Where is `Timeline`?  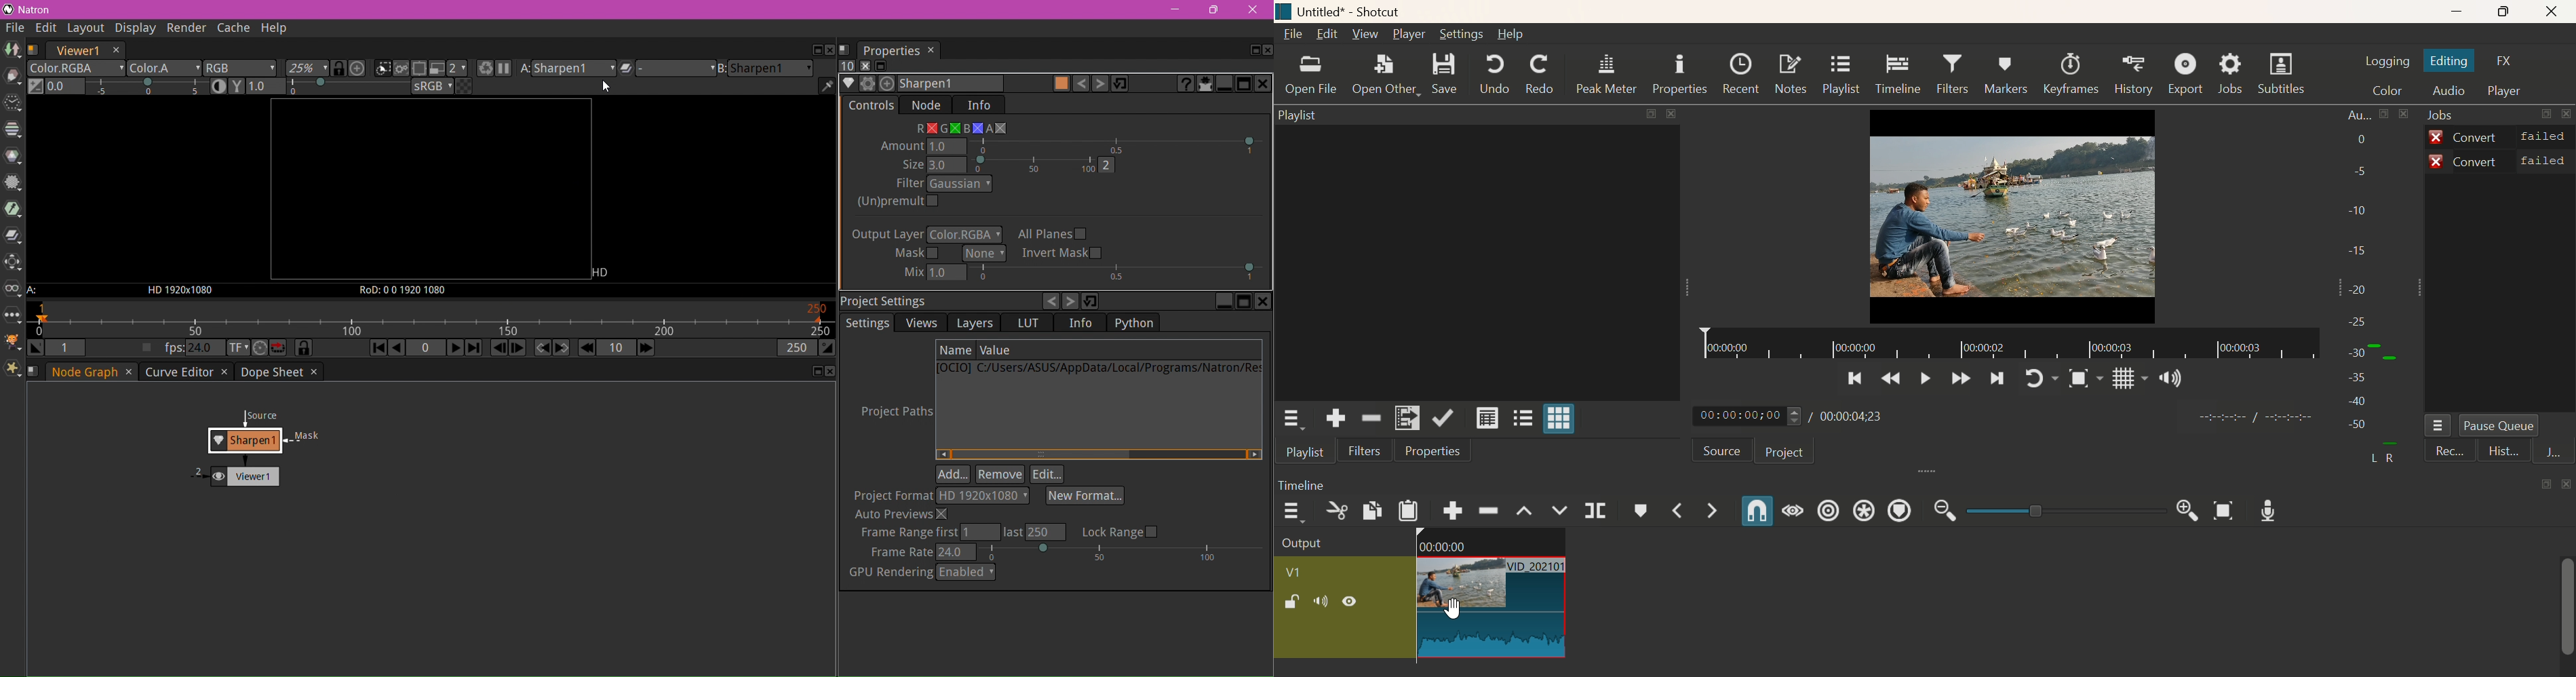 Timeline is located at coordinates (1898, 74).